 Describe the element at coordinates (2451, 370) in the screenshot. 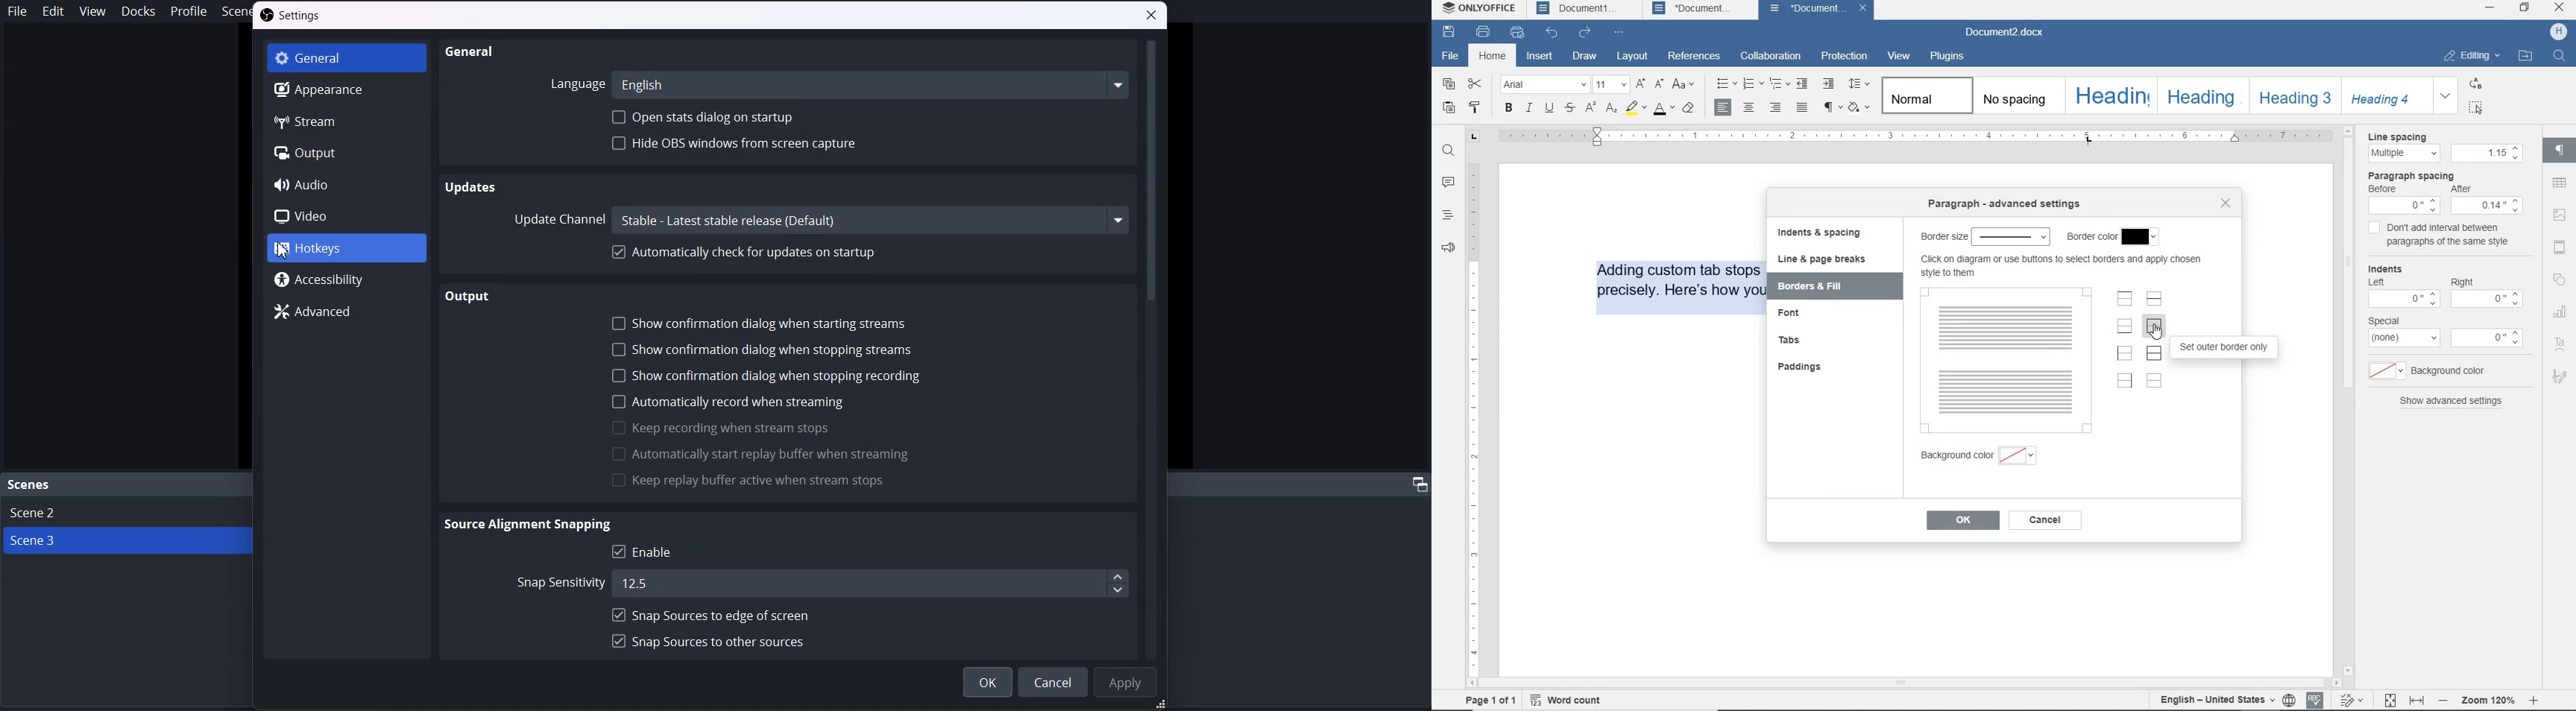

I see `background color` at that location.